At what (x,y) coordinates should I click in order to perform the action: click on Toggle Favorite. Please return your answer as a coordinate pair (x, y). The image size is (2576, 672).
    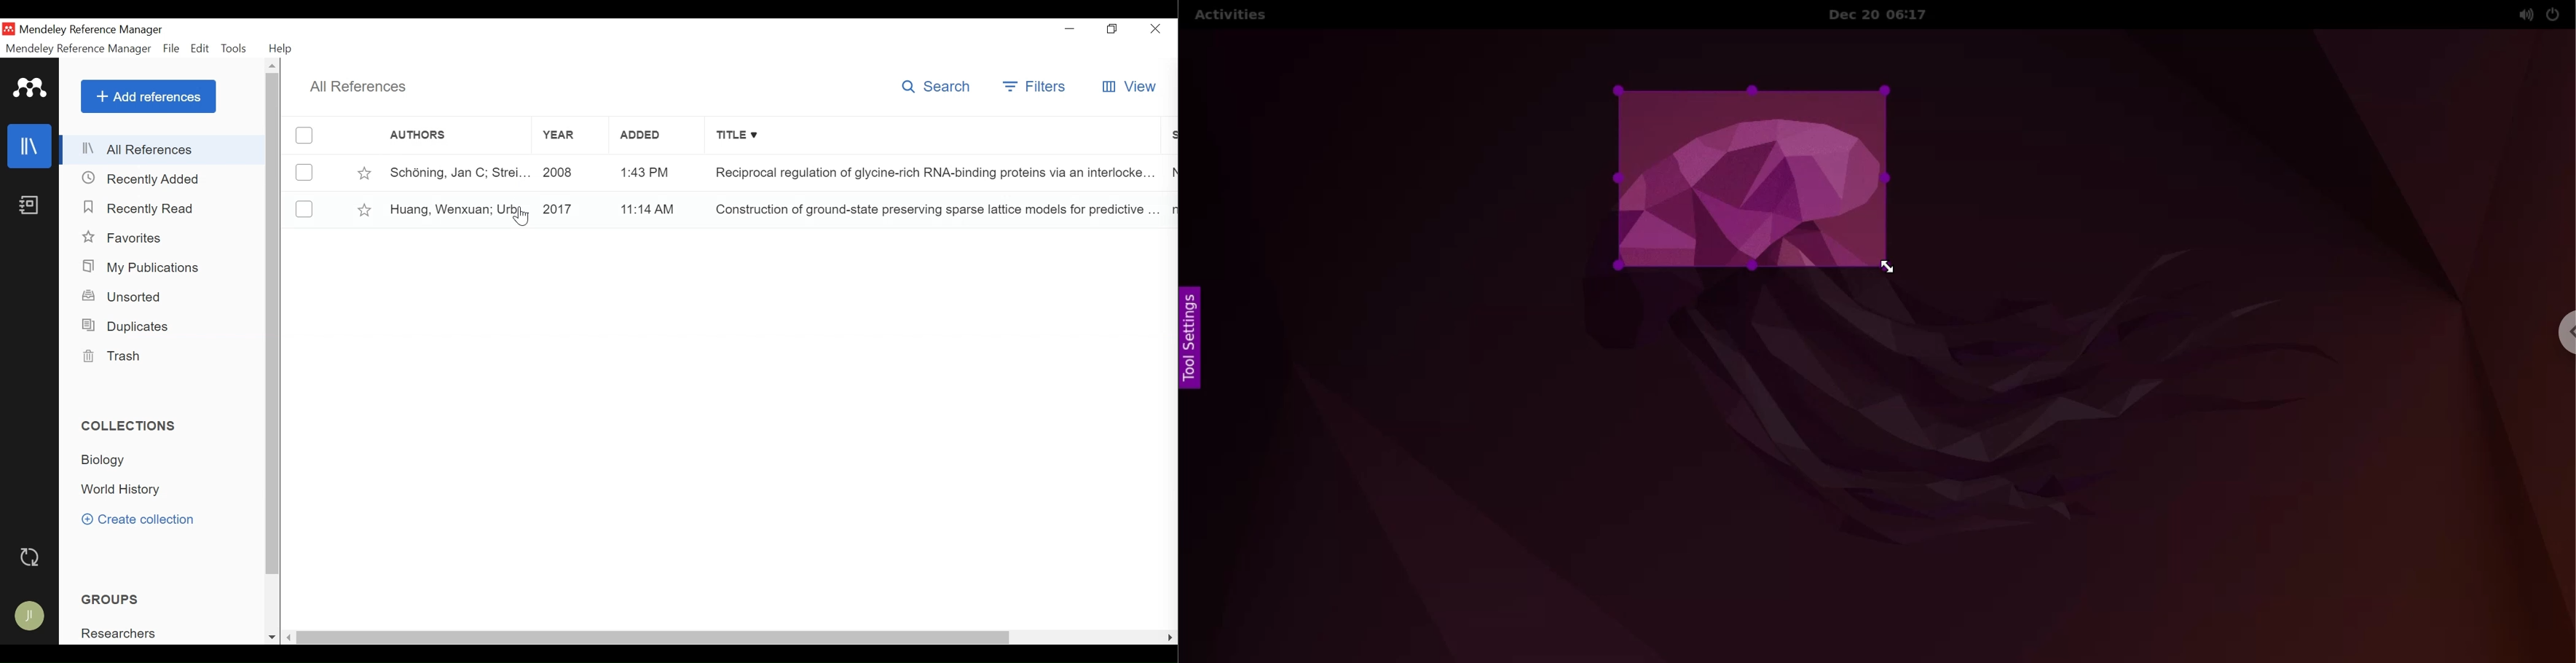
    Looking at the image, I should click on (364, 173).